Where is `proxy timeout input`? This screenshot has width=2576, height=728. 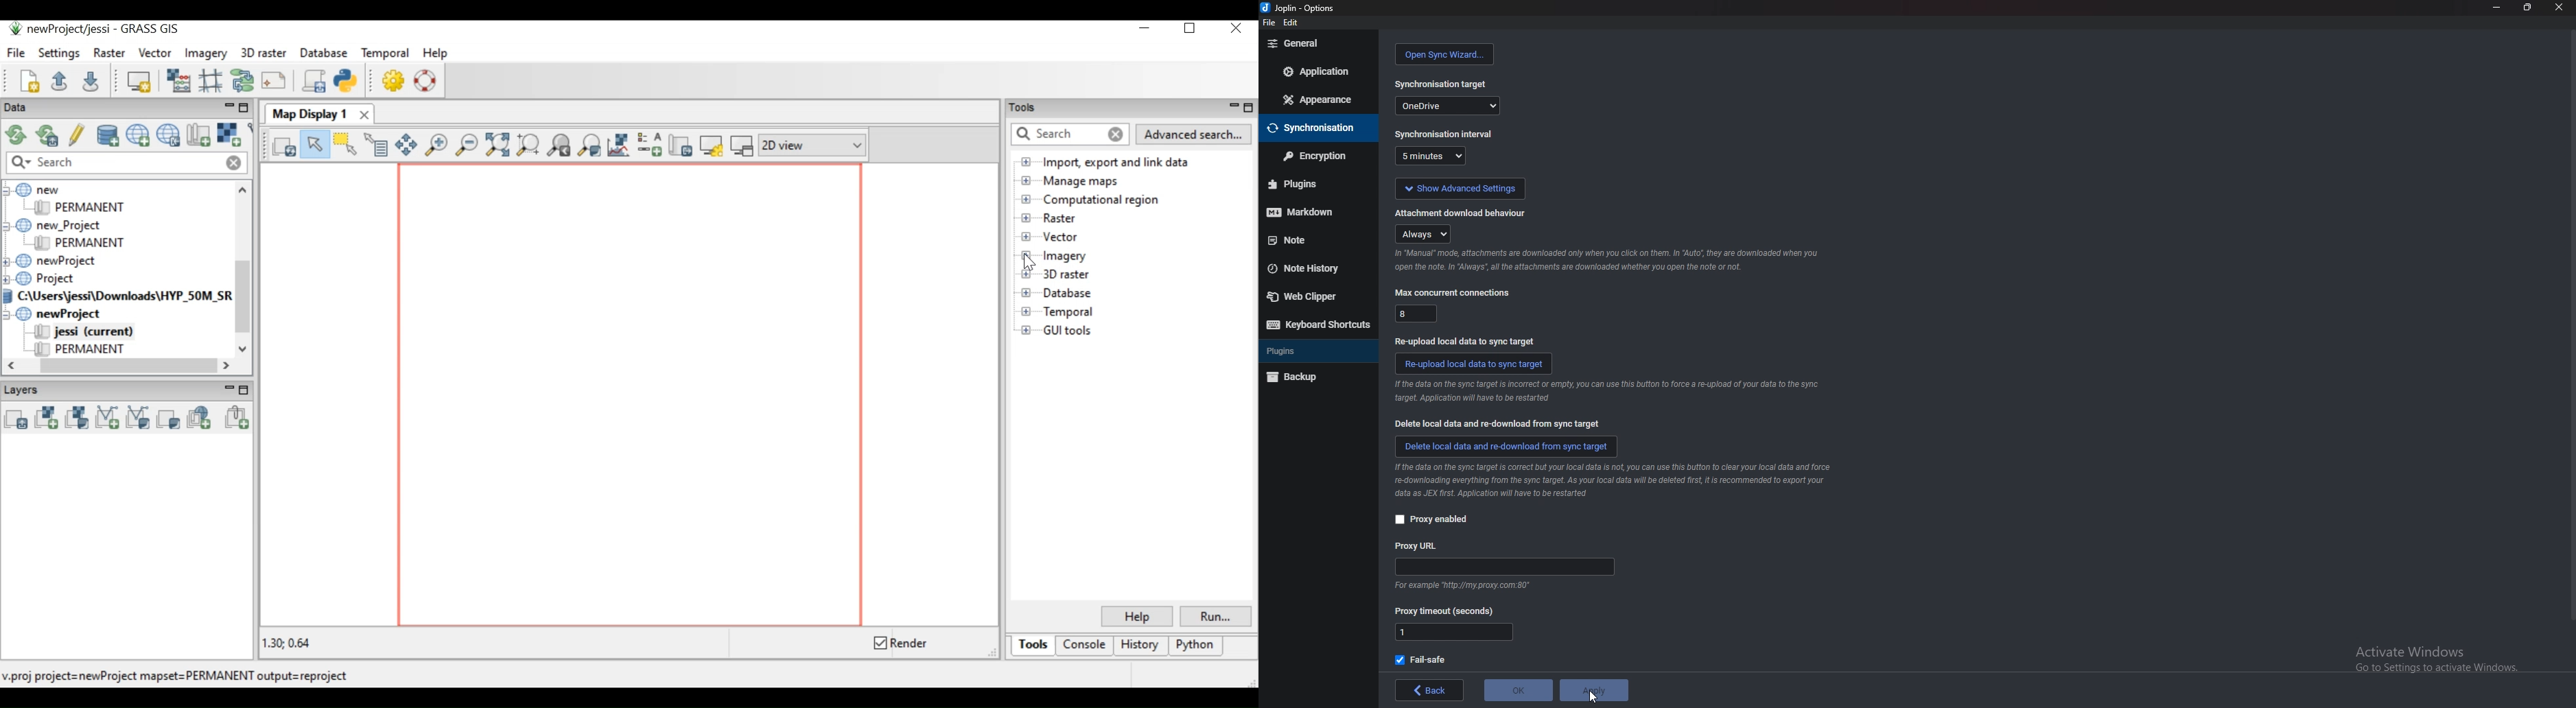 proxy timeout input is located at coordinates (1454, 633).